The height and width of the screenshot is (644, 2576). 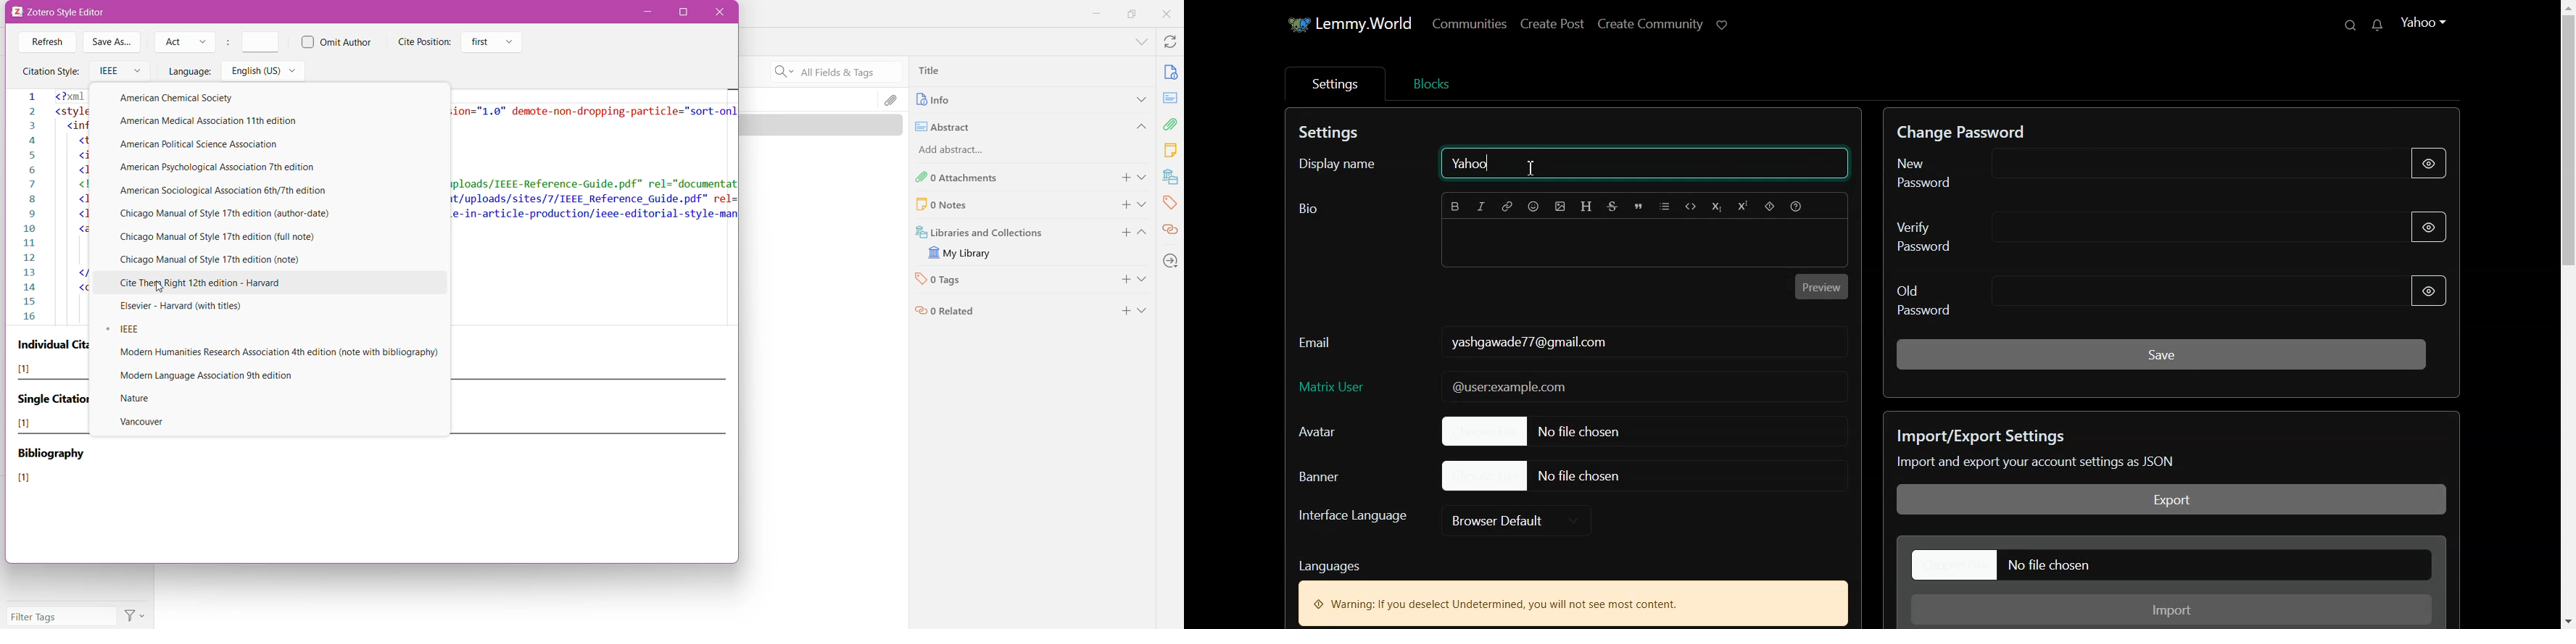 What do you see at coordinates (1528, 341) in the screenshot?
I see `Text` at bounding box center [1528, 341].